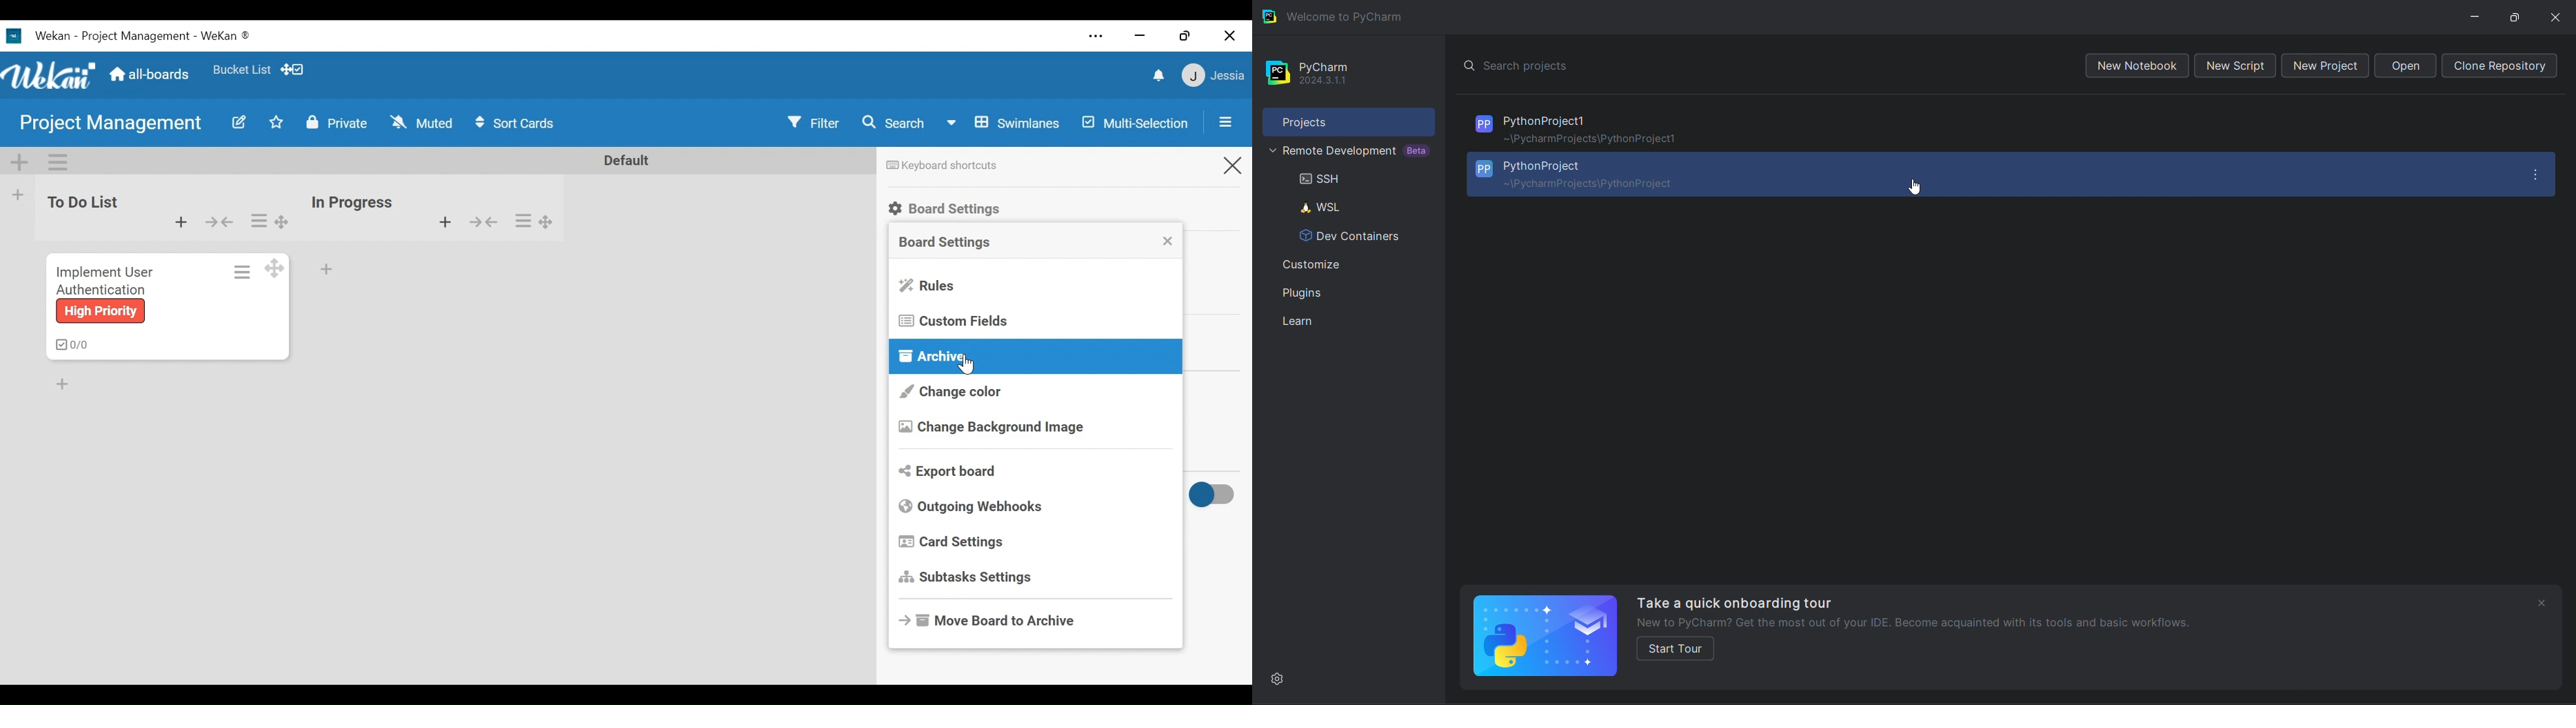  Describe the element at coordinates (987, 621) in the screenshot. I see `Move Board to Archive` at that location.